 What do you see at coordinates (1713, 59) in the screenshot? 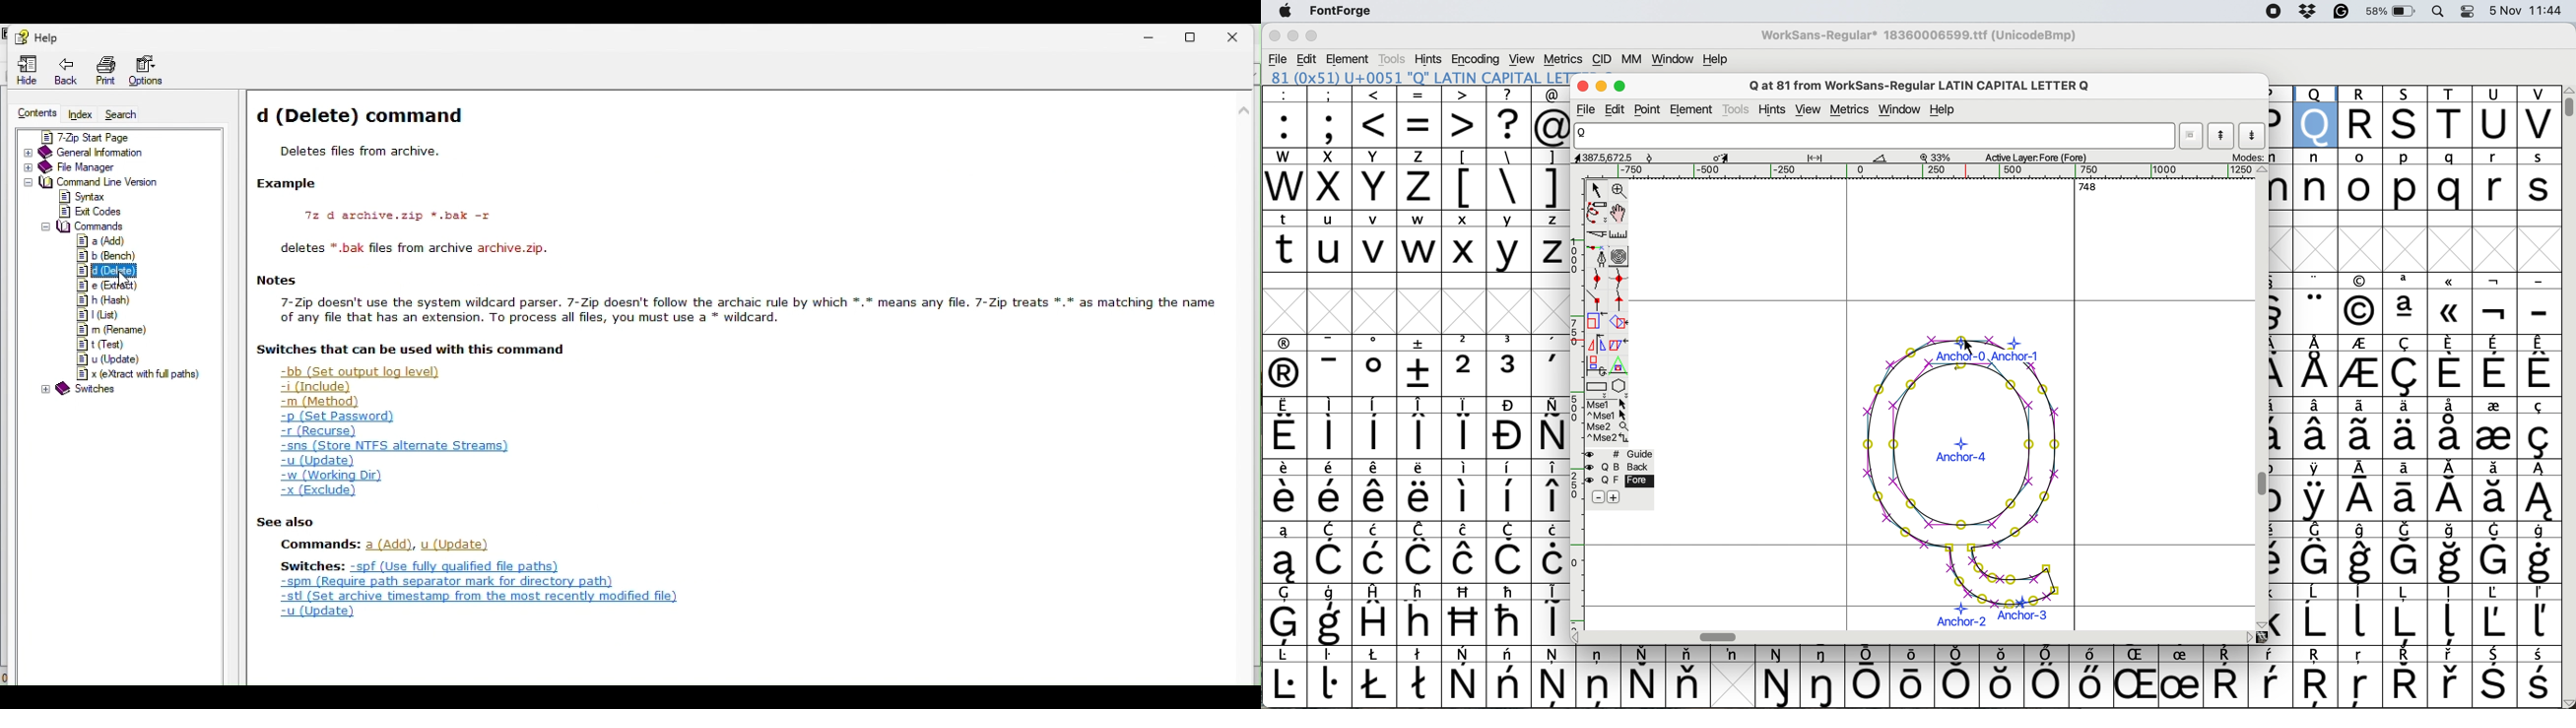
I see `help` at bounding box center [1713, 59].